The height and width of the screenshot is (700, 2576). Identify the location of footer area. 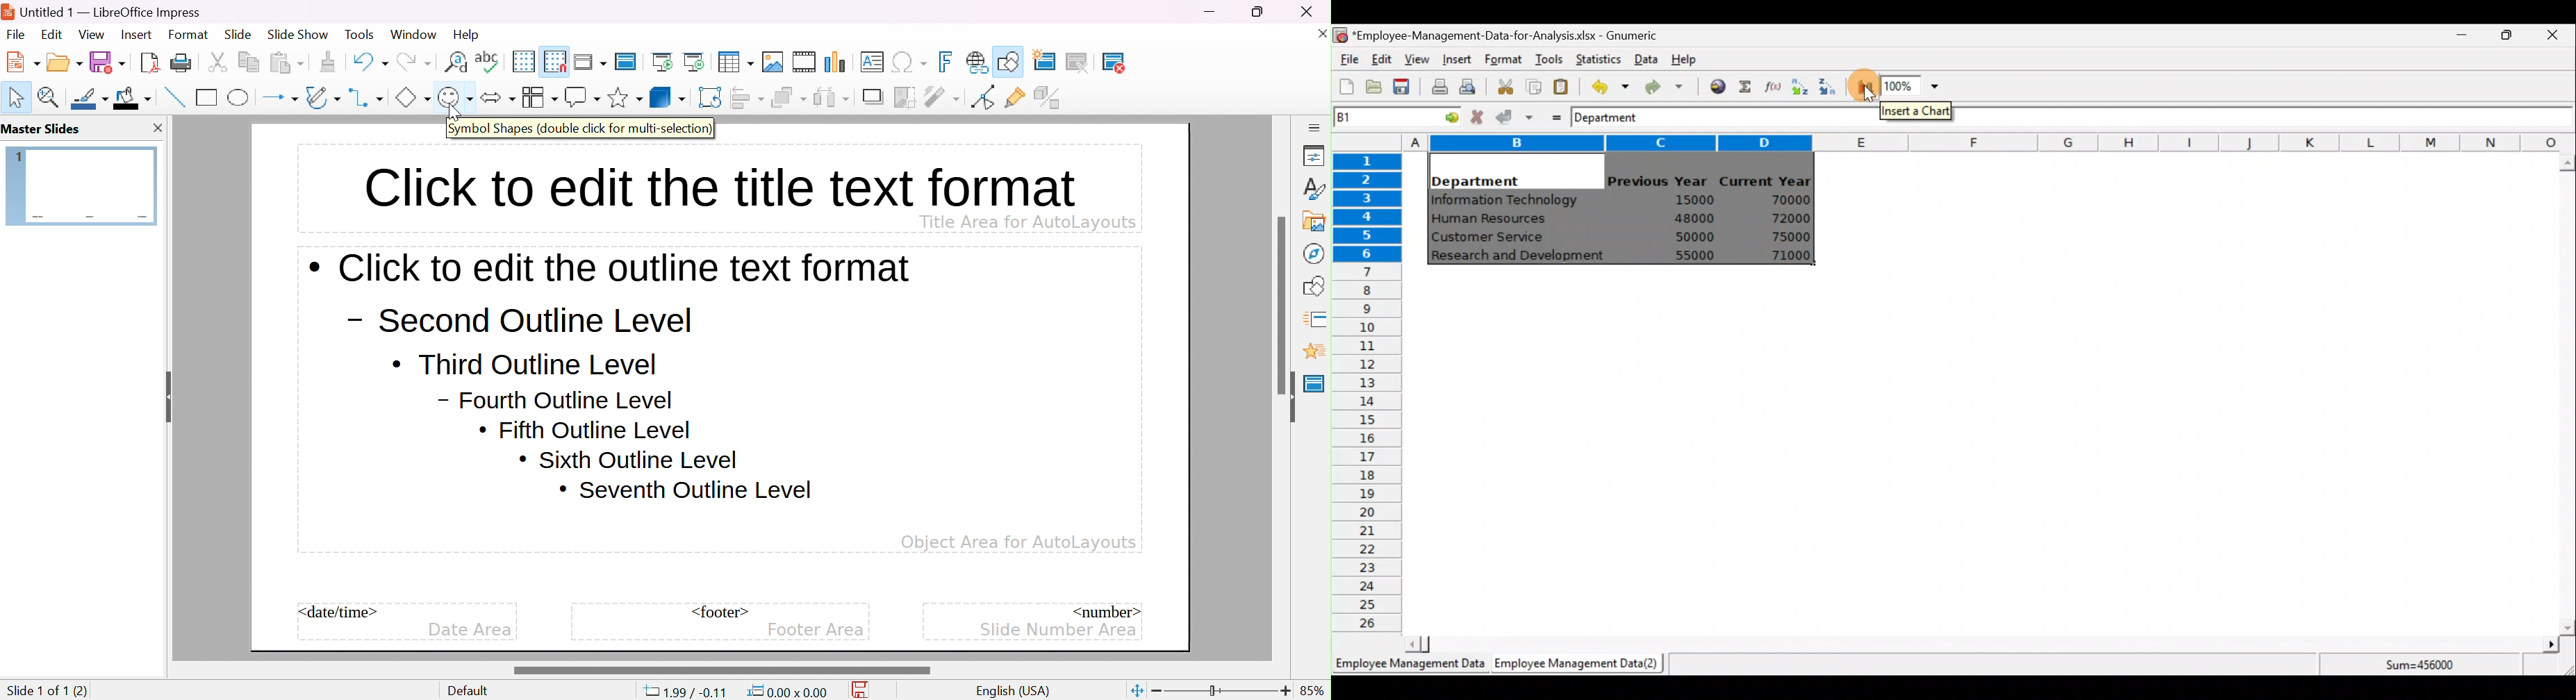
(816, 630).